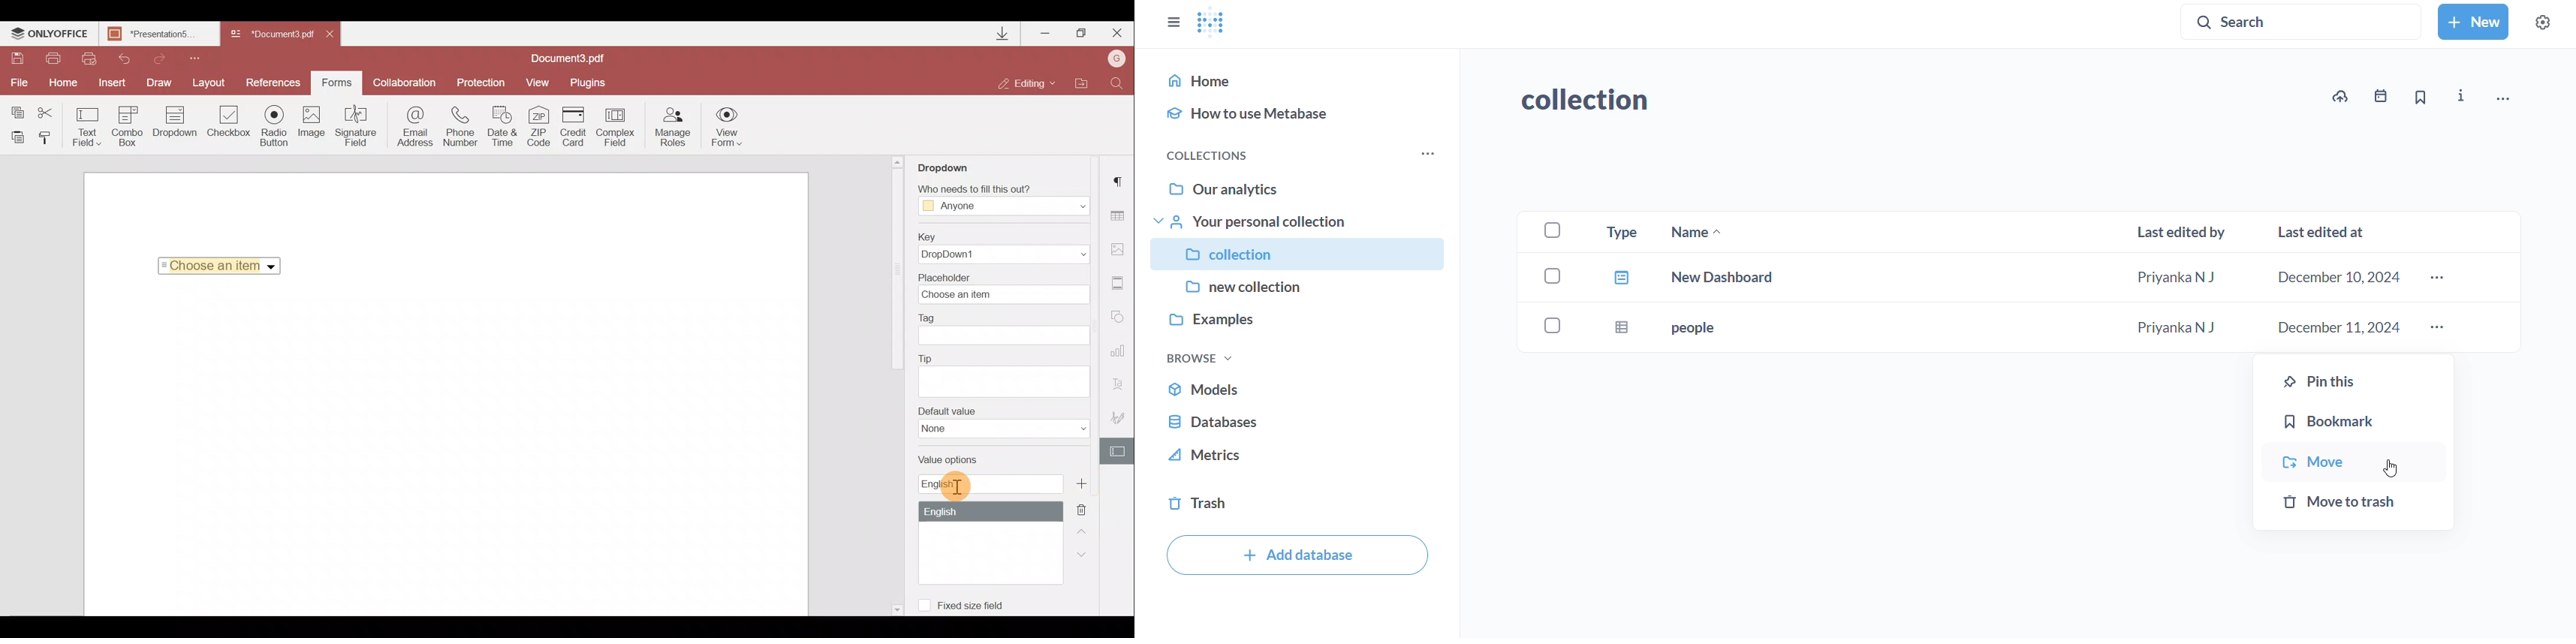 The height and width of the screenshot is (644, 2576). I want to click on database, so click(1302, 422).